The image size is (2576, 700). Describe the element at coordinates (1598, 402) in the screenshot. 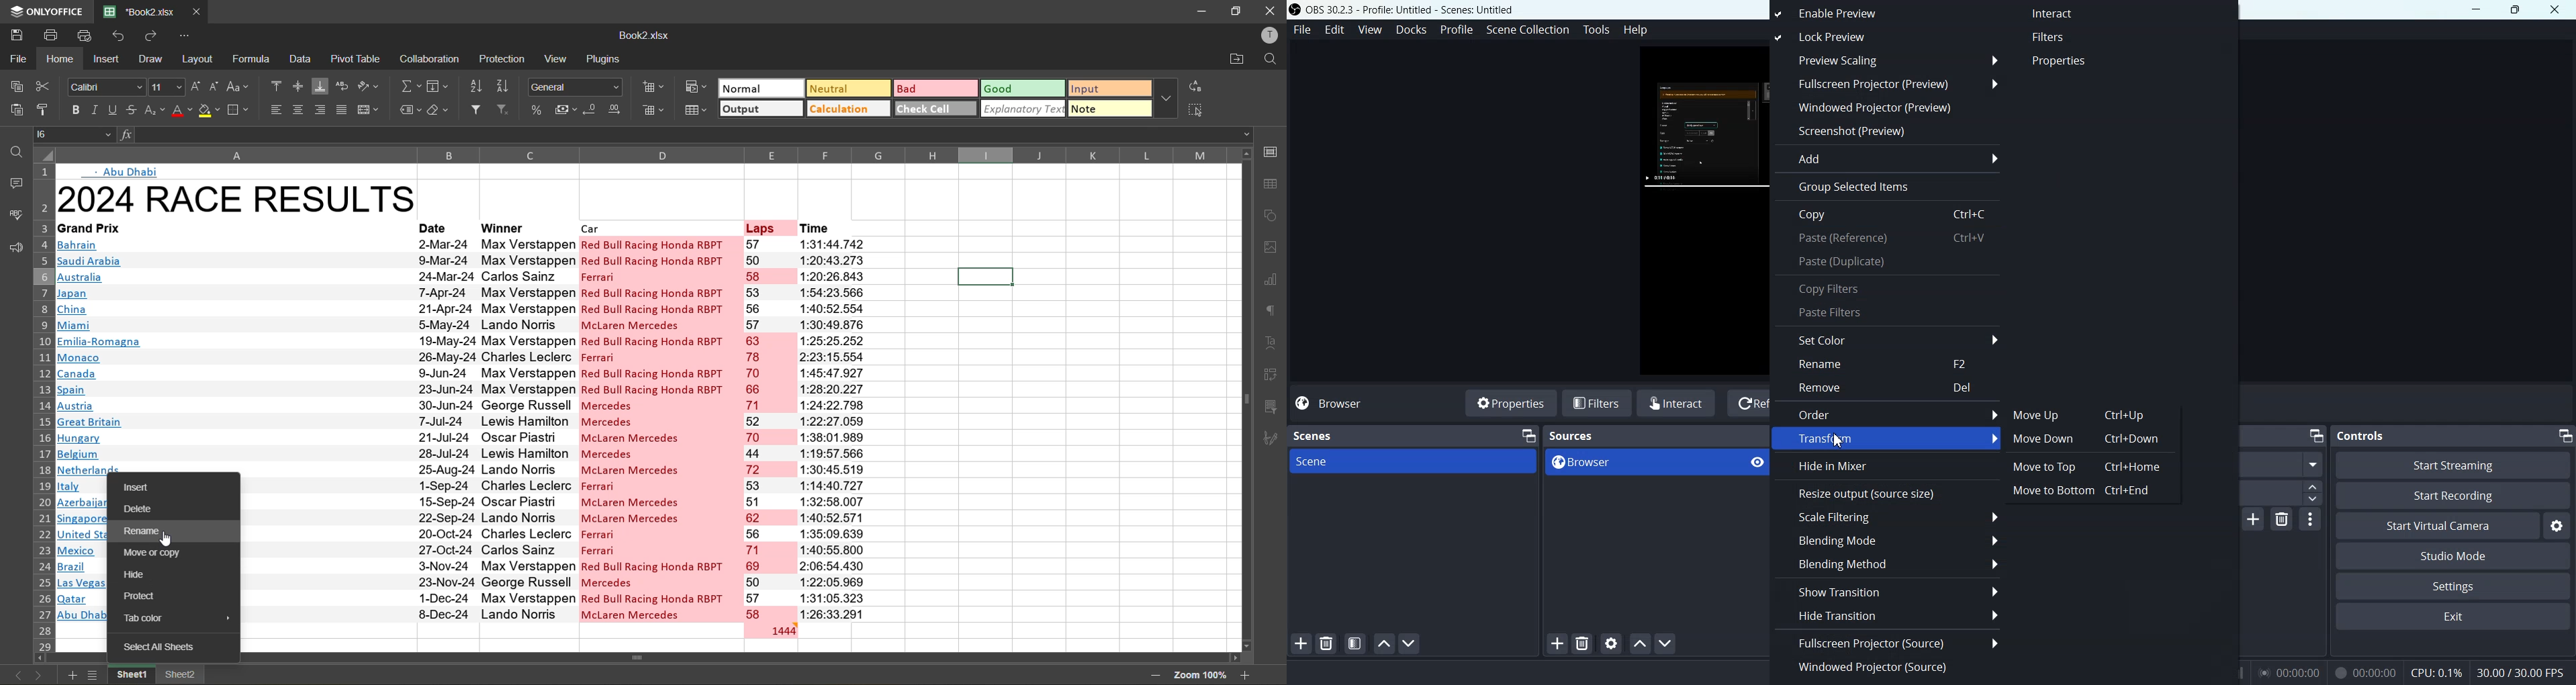

I see `Filters` at that location.